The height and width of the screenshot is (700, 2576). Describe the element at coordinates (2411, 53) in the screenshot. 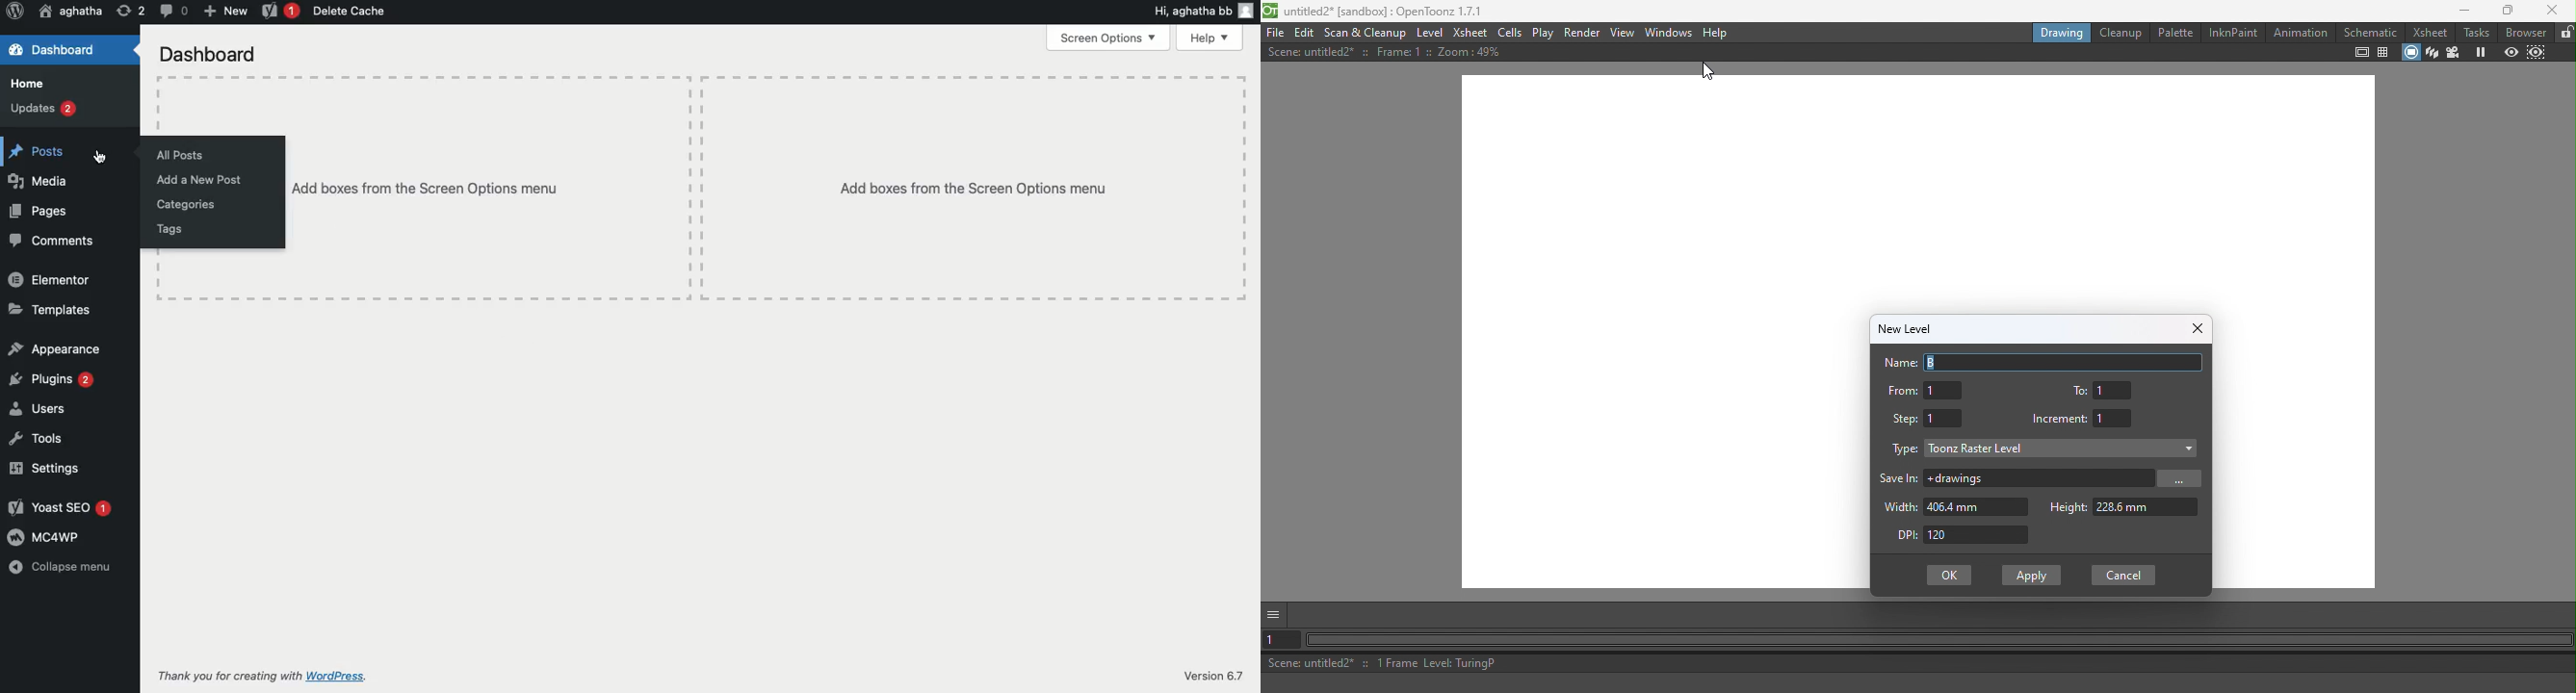

I see `Camera stand view` at that location.